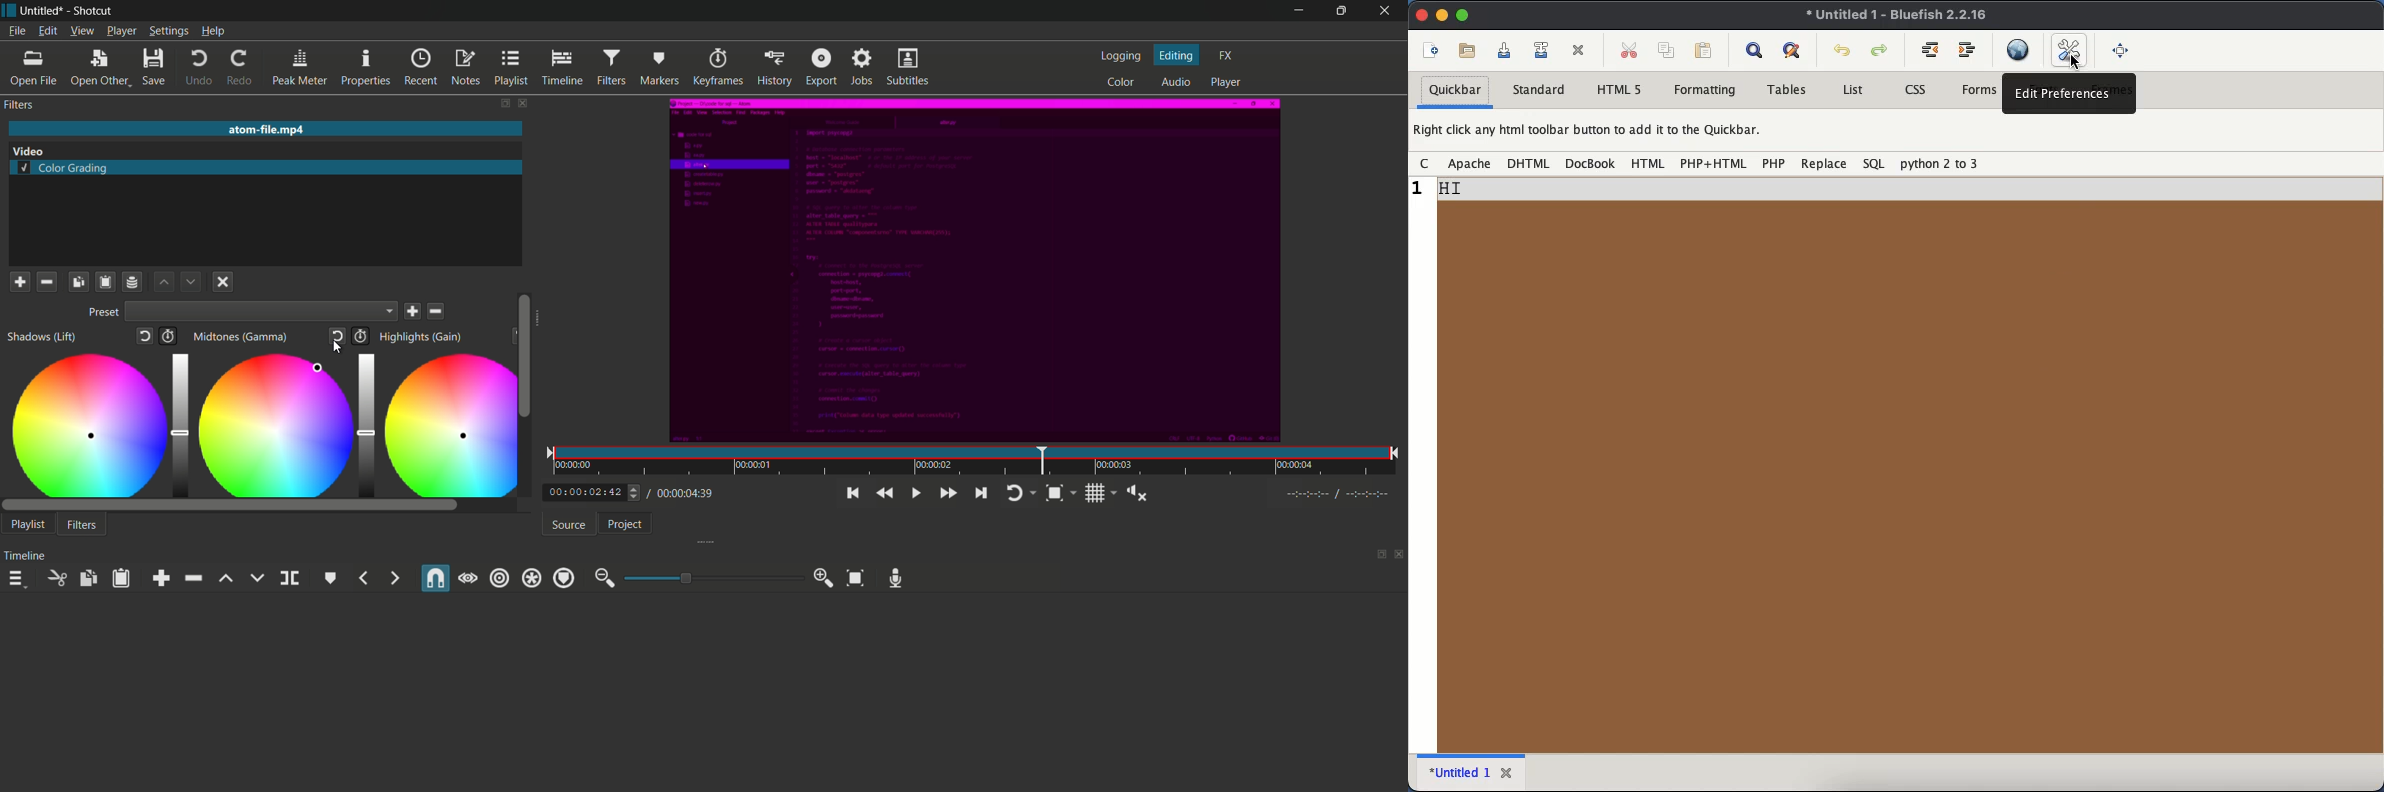  I want to click on quickly play backward, so click(881, 493).